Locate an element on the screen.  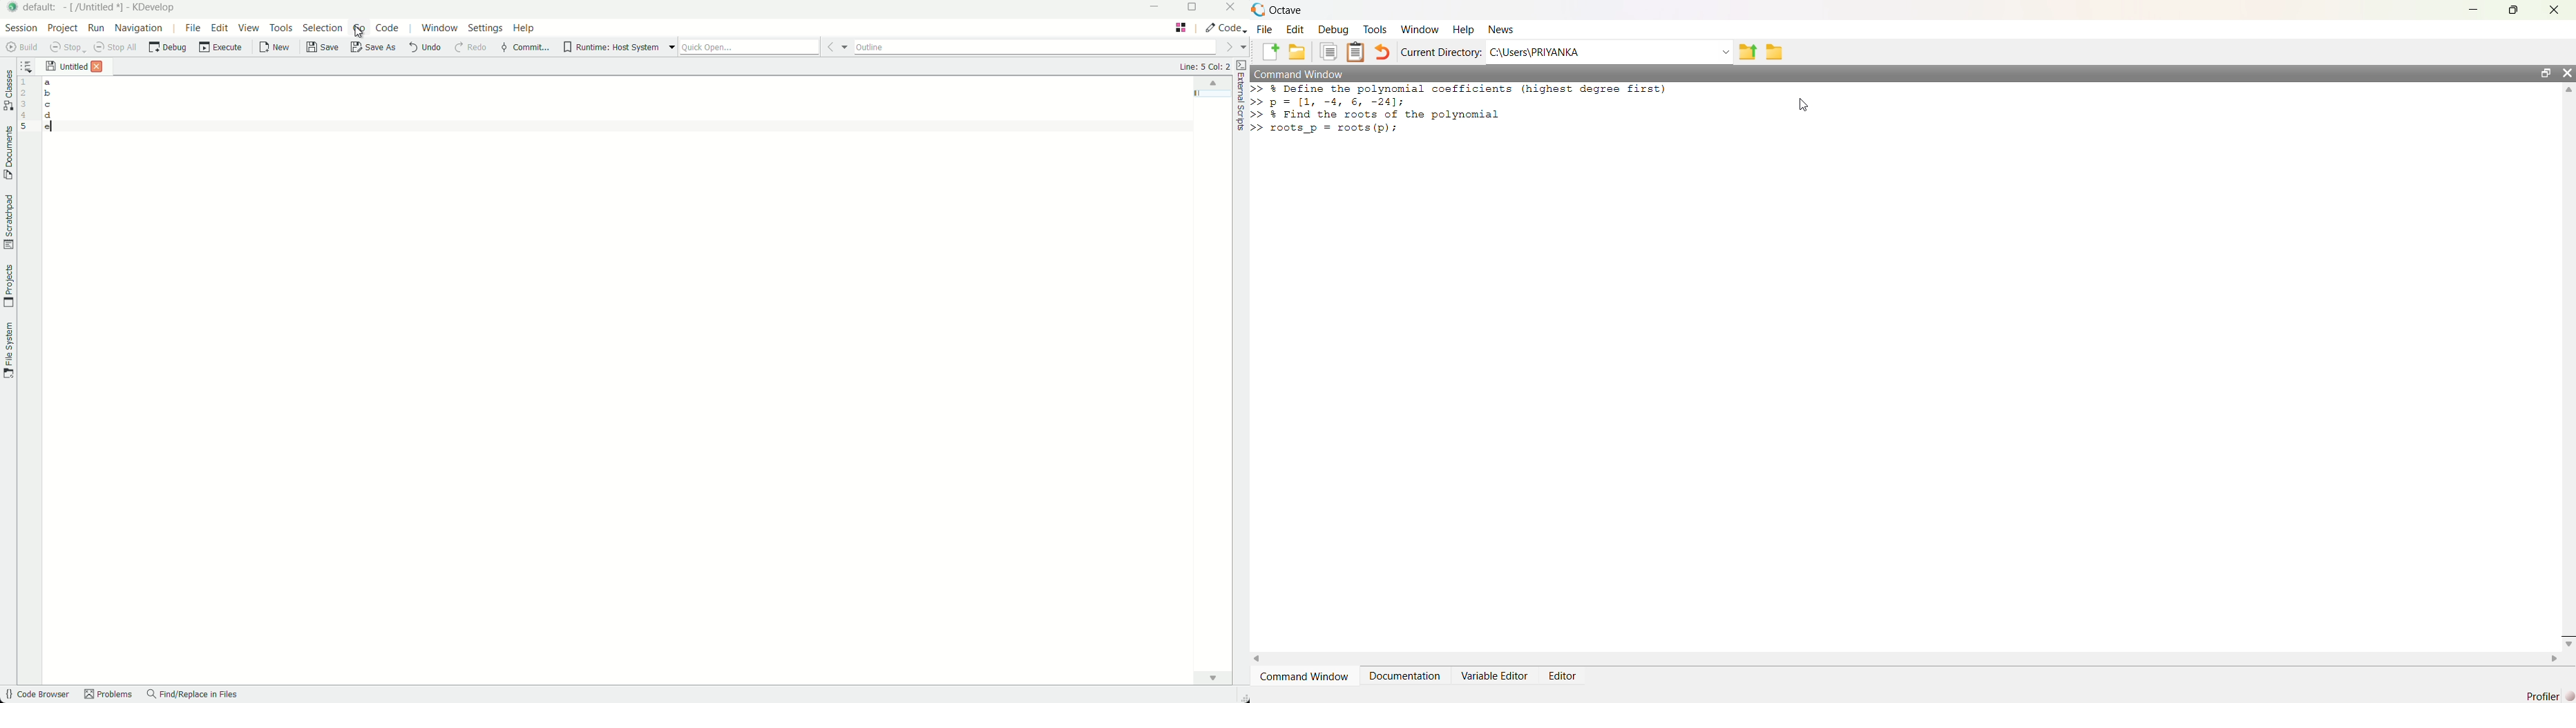
app icon is located at coordinates (13, 9).